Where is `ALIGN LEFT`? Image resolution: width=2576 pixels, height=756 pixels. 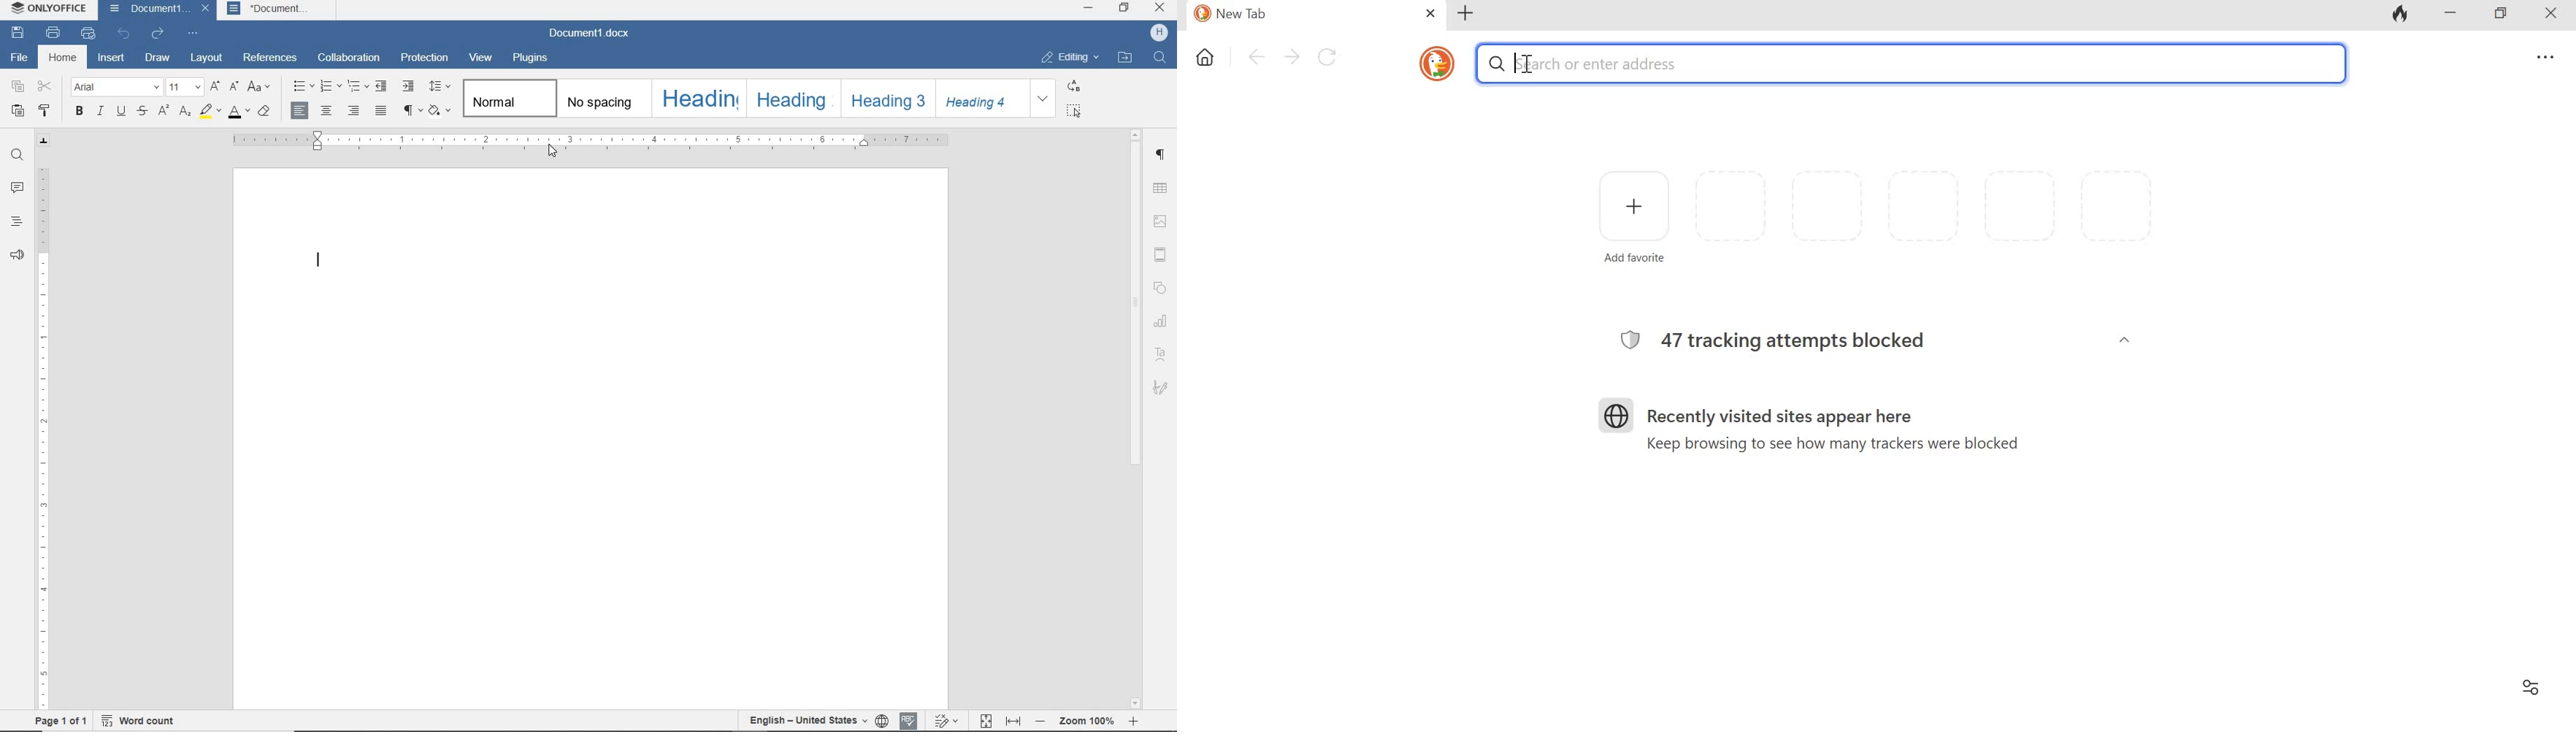
ALIGN LEFT is located at coordinates (301, 111).